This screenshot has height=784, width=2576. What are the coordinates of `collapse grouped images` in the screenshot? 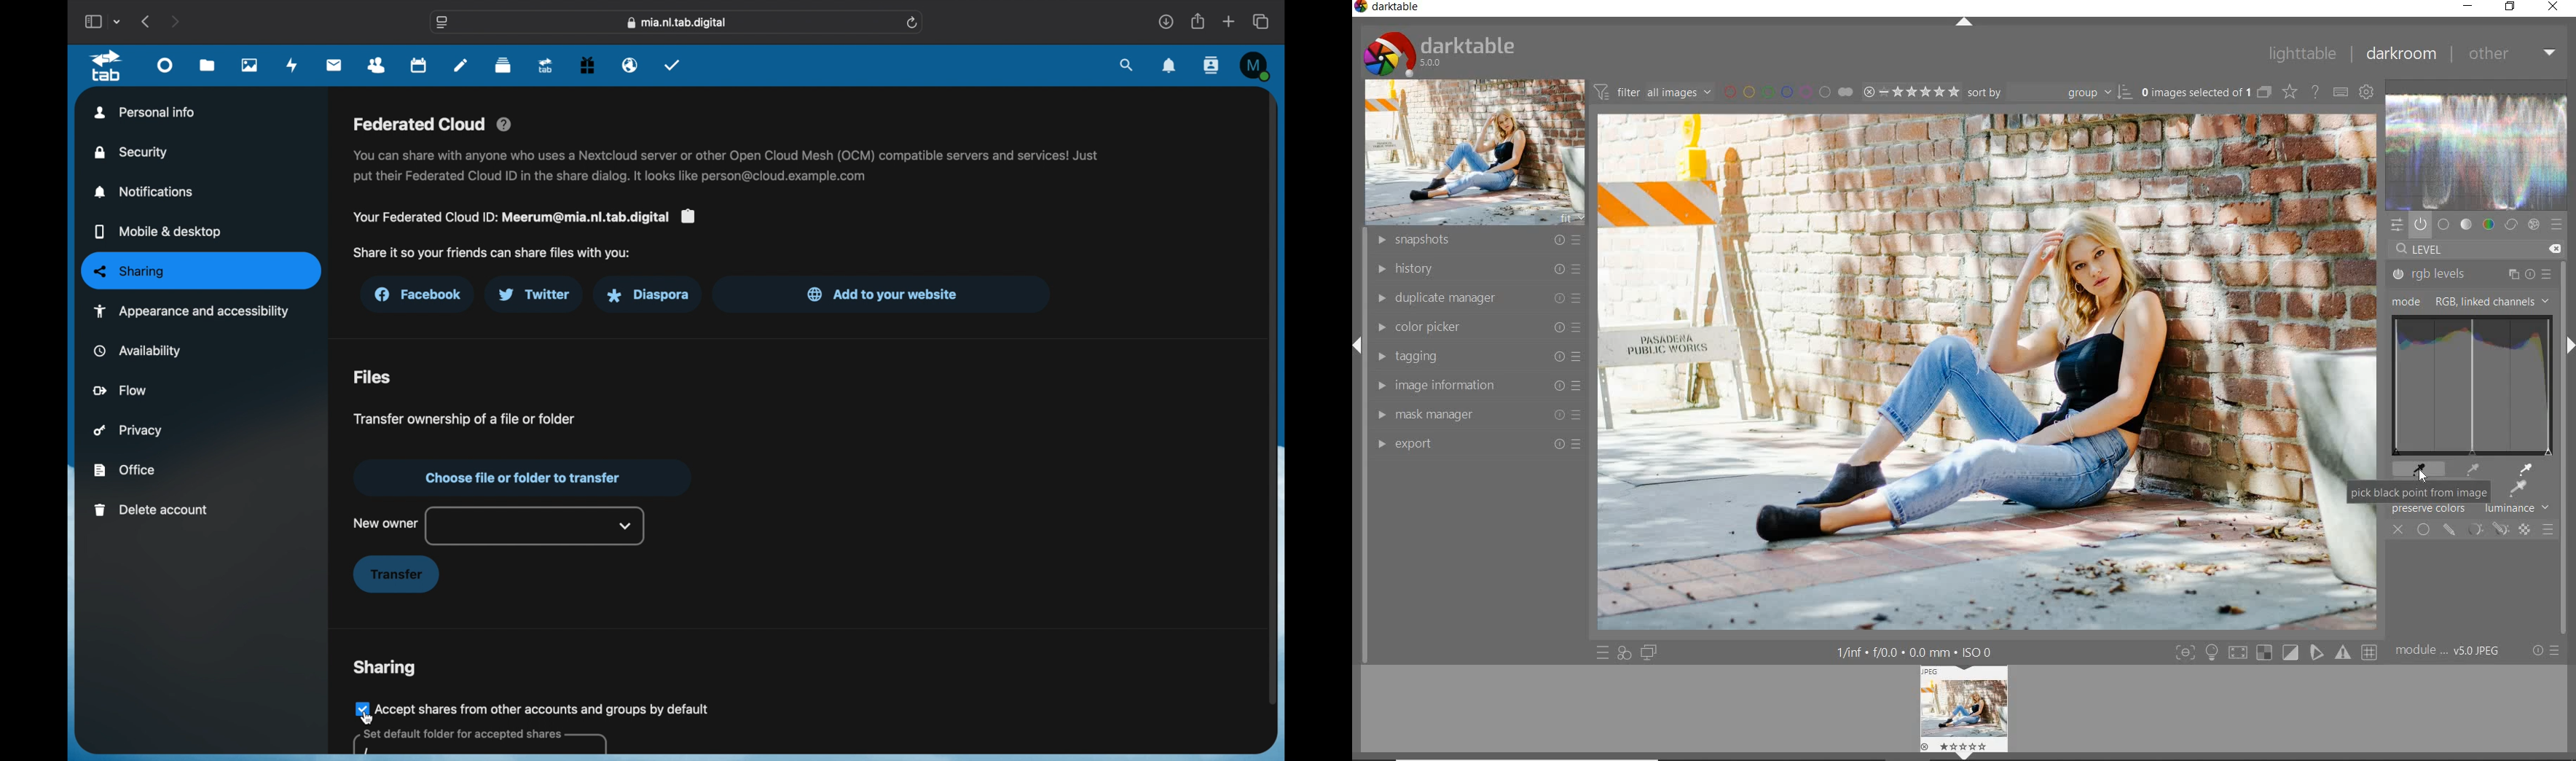 It's located at (2265, 93).